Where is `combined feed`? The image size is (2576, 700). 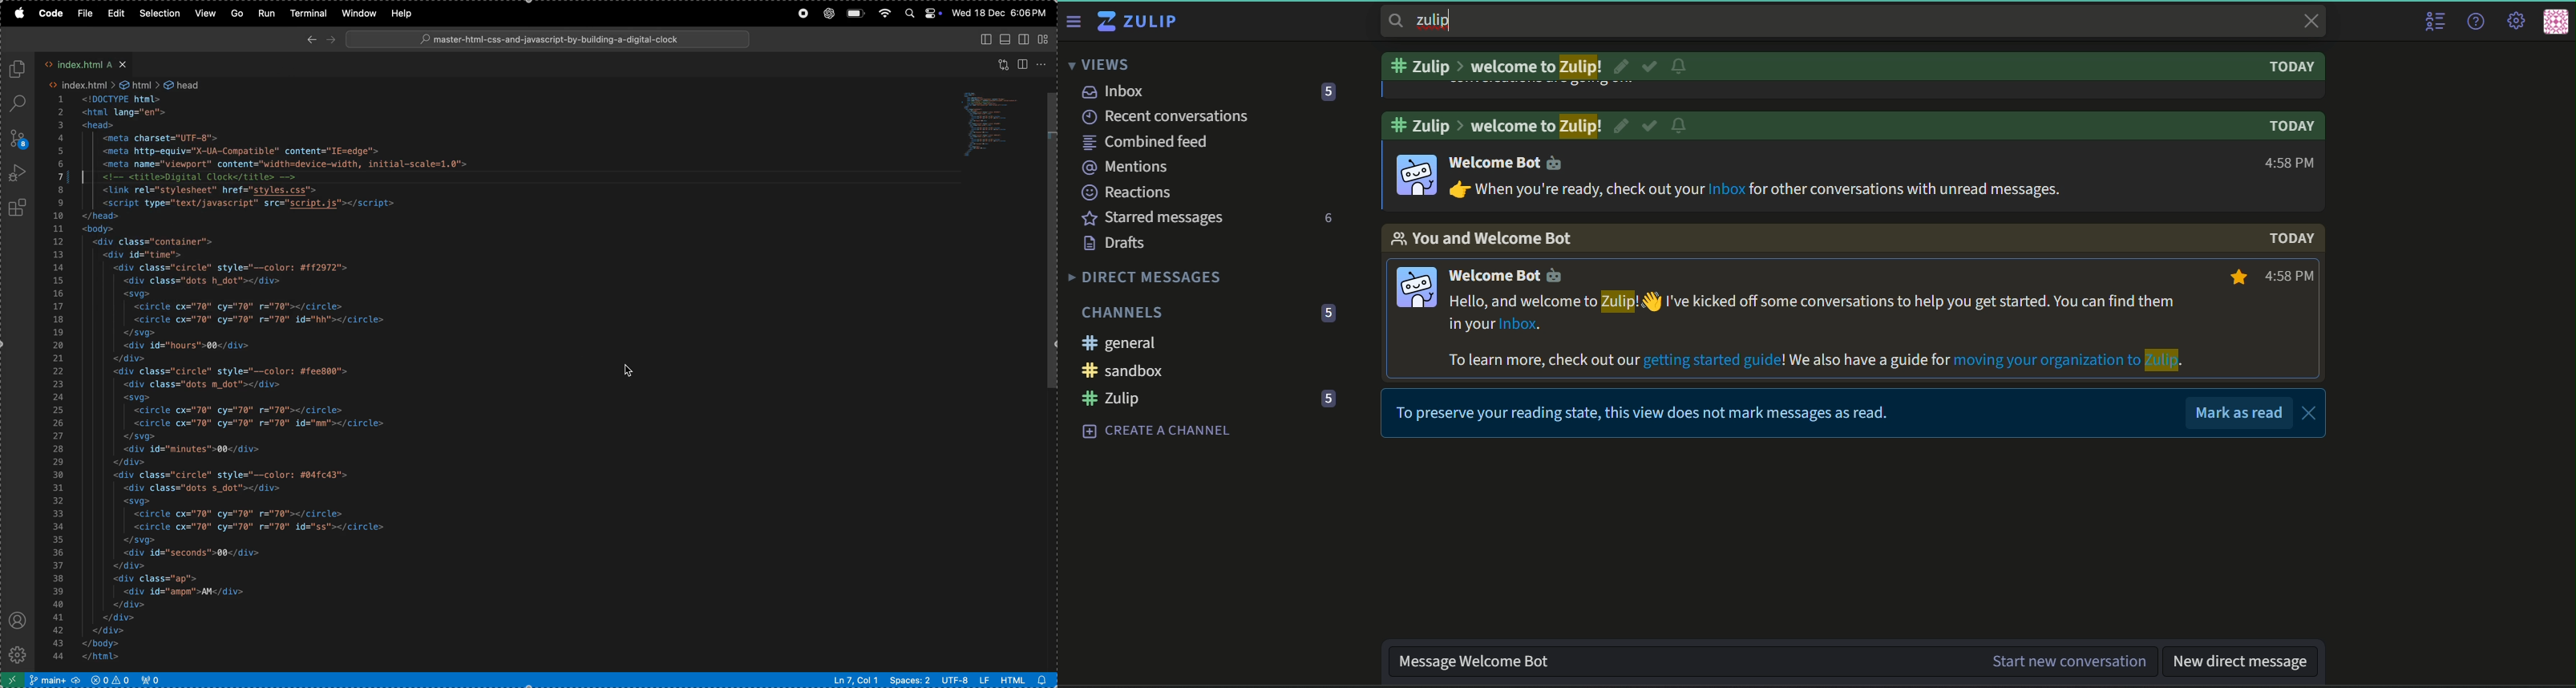 combined feed is located at coordinates (1145, 142).